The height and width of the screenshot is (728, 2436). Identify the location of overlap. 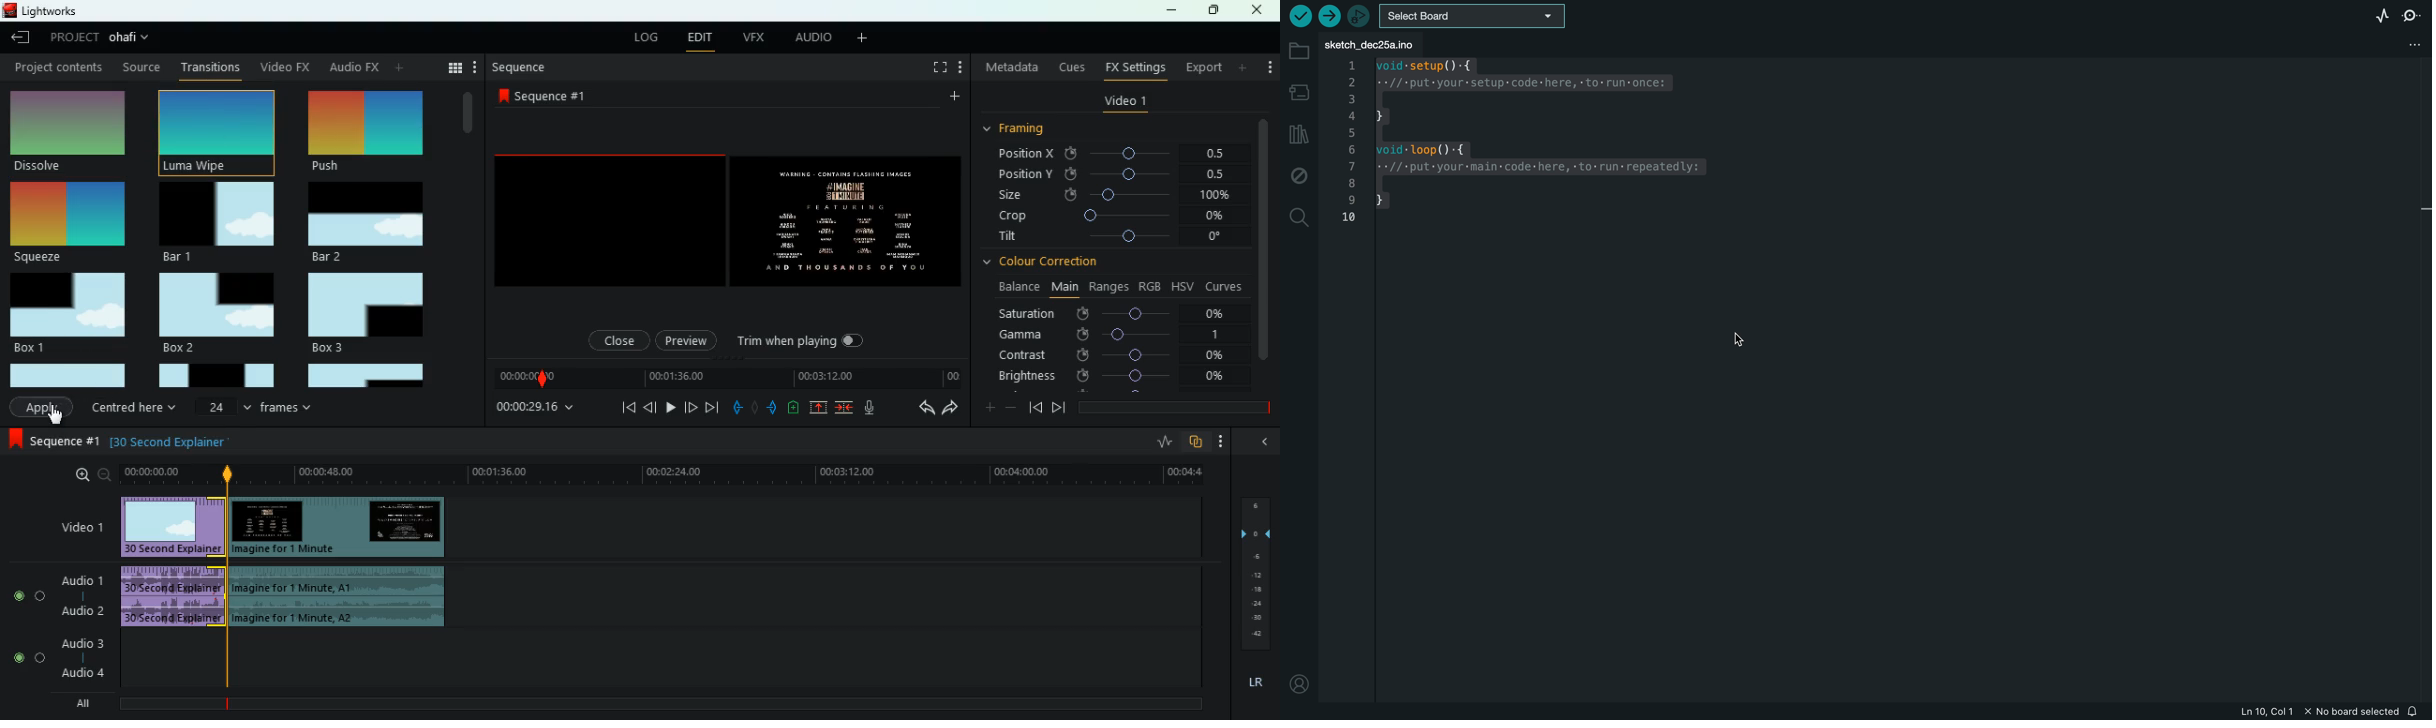
(1198, 442).